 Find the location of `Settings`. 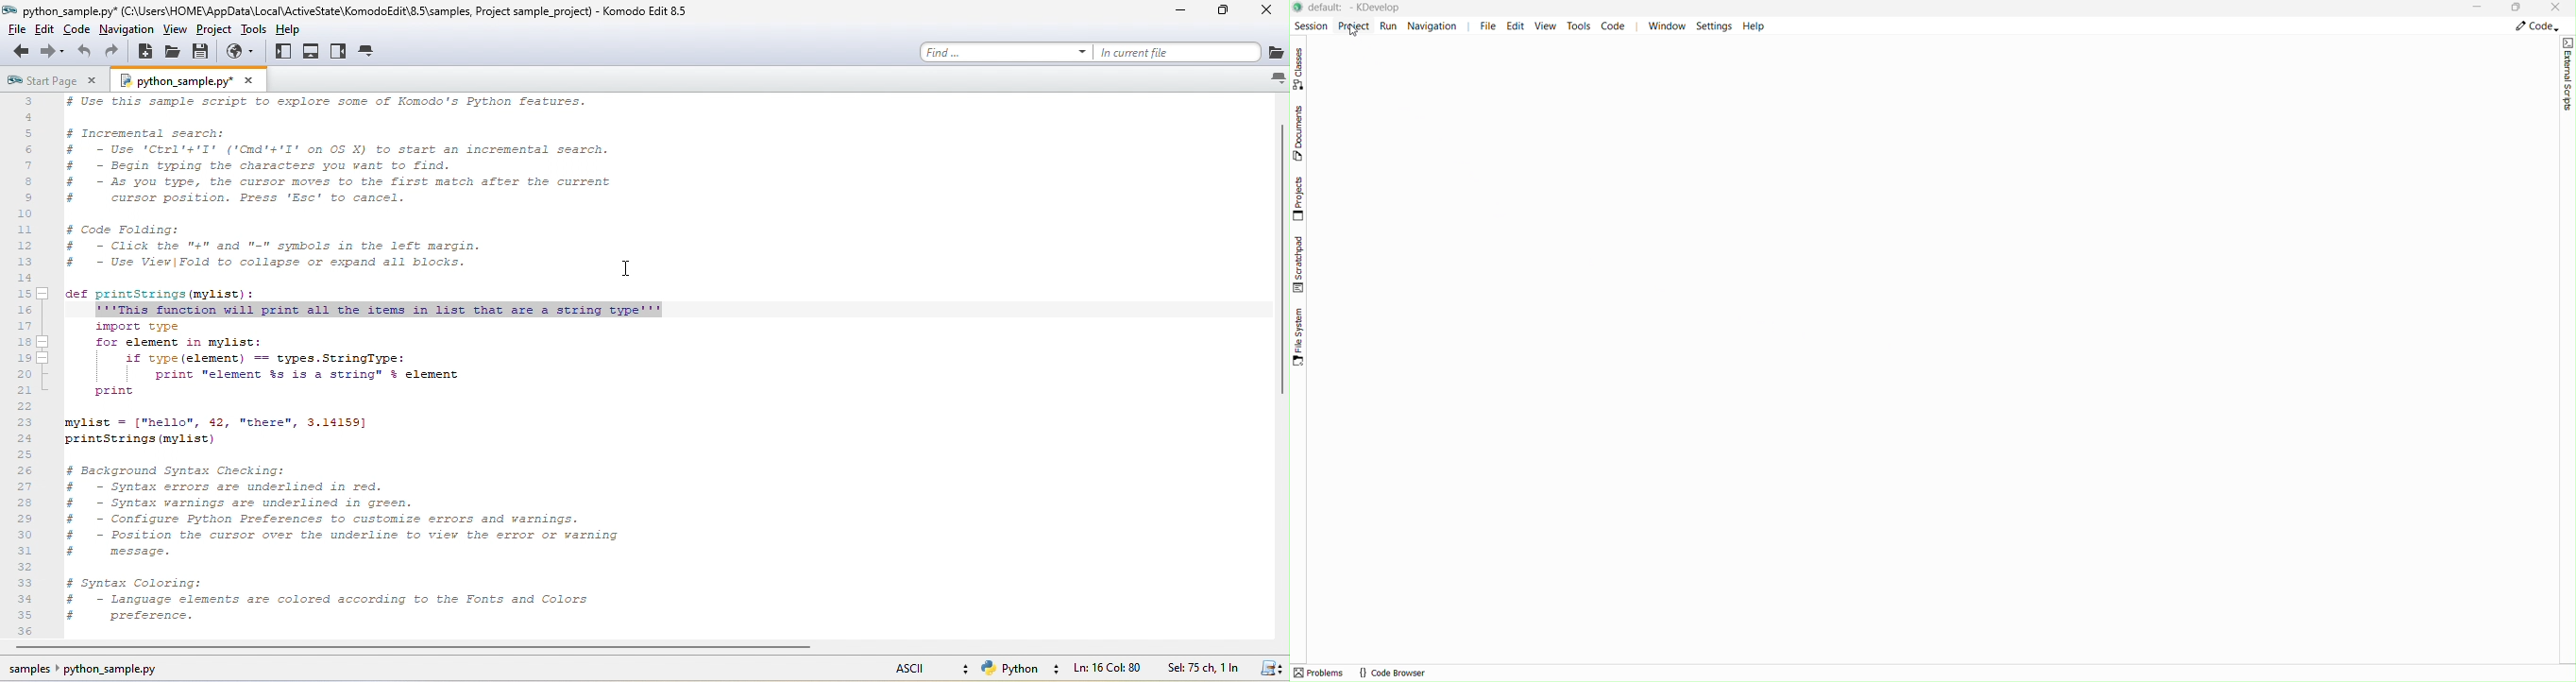

Settings is located at coordinates (1715, 26).